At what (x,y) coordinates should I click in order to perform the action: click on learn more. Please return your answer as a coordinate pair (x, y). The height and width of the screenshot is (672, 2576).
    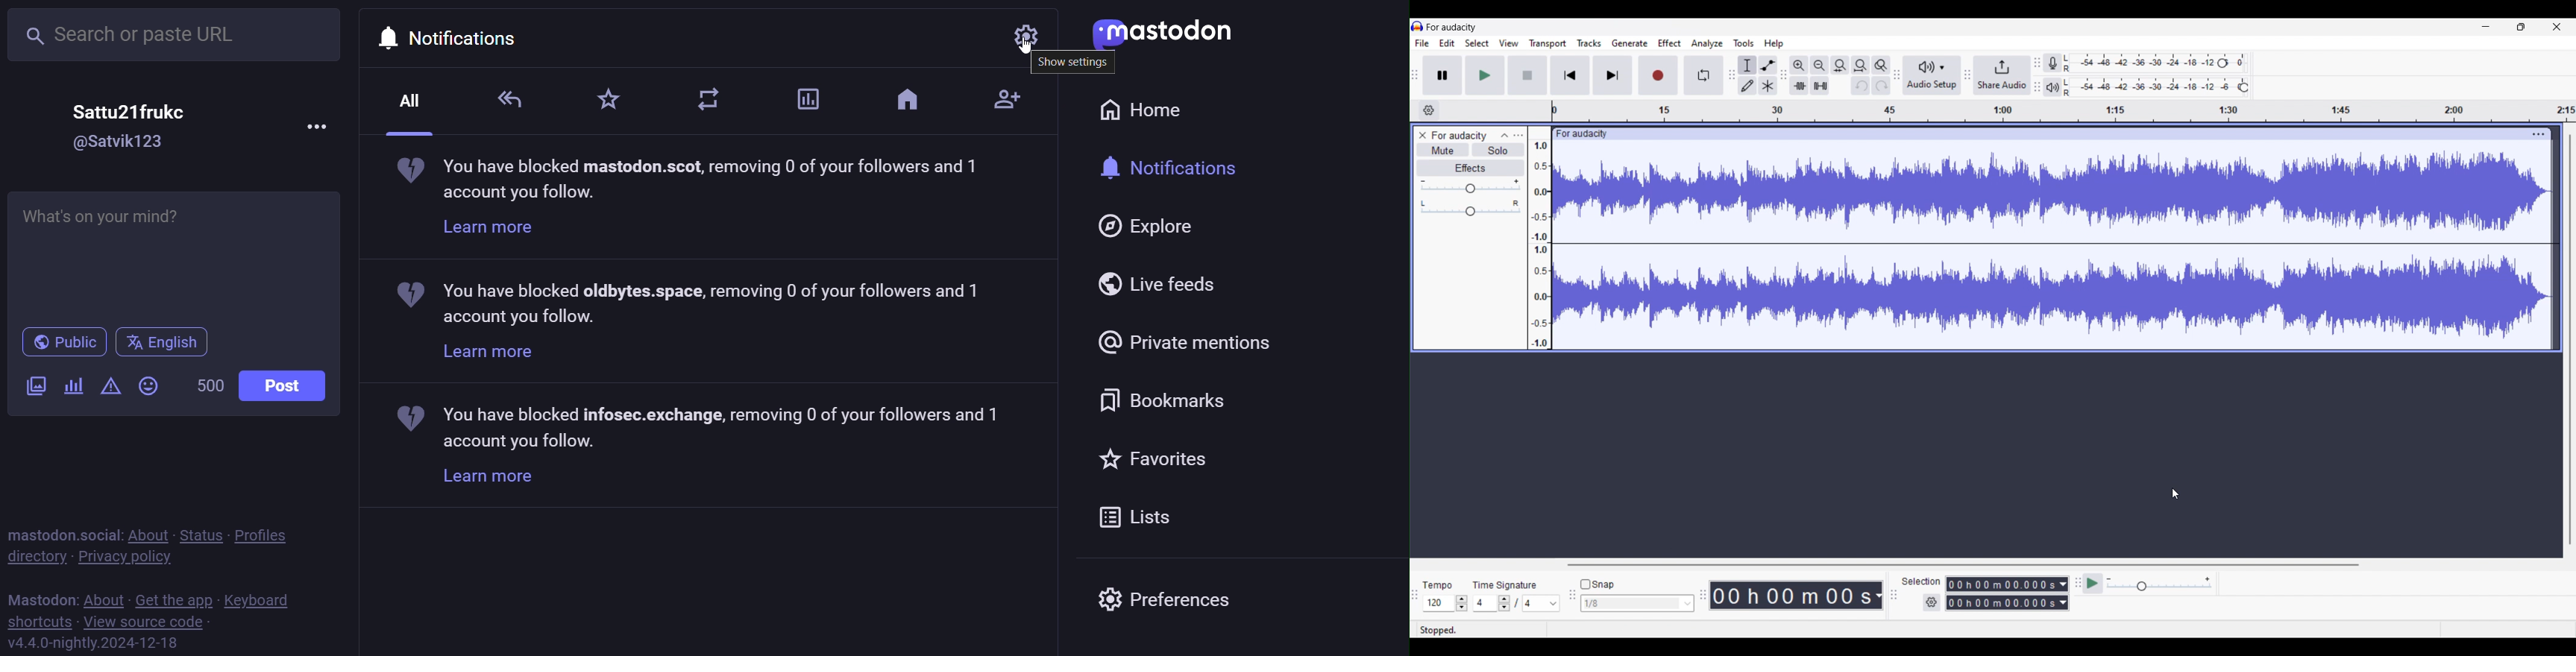
    Looking at the image, I should click on (486, 479).